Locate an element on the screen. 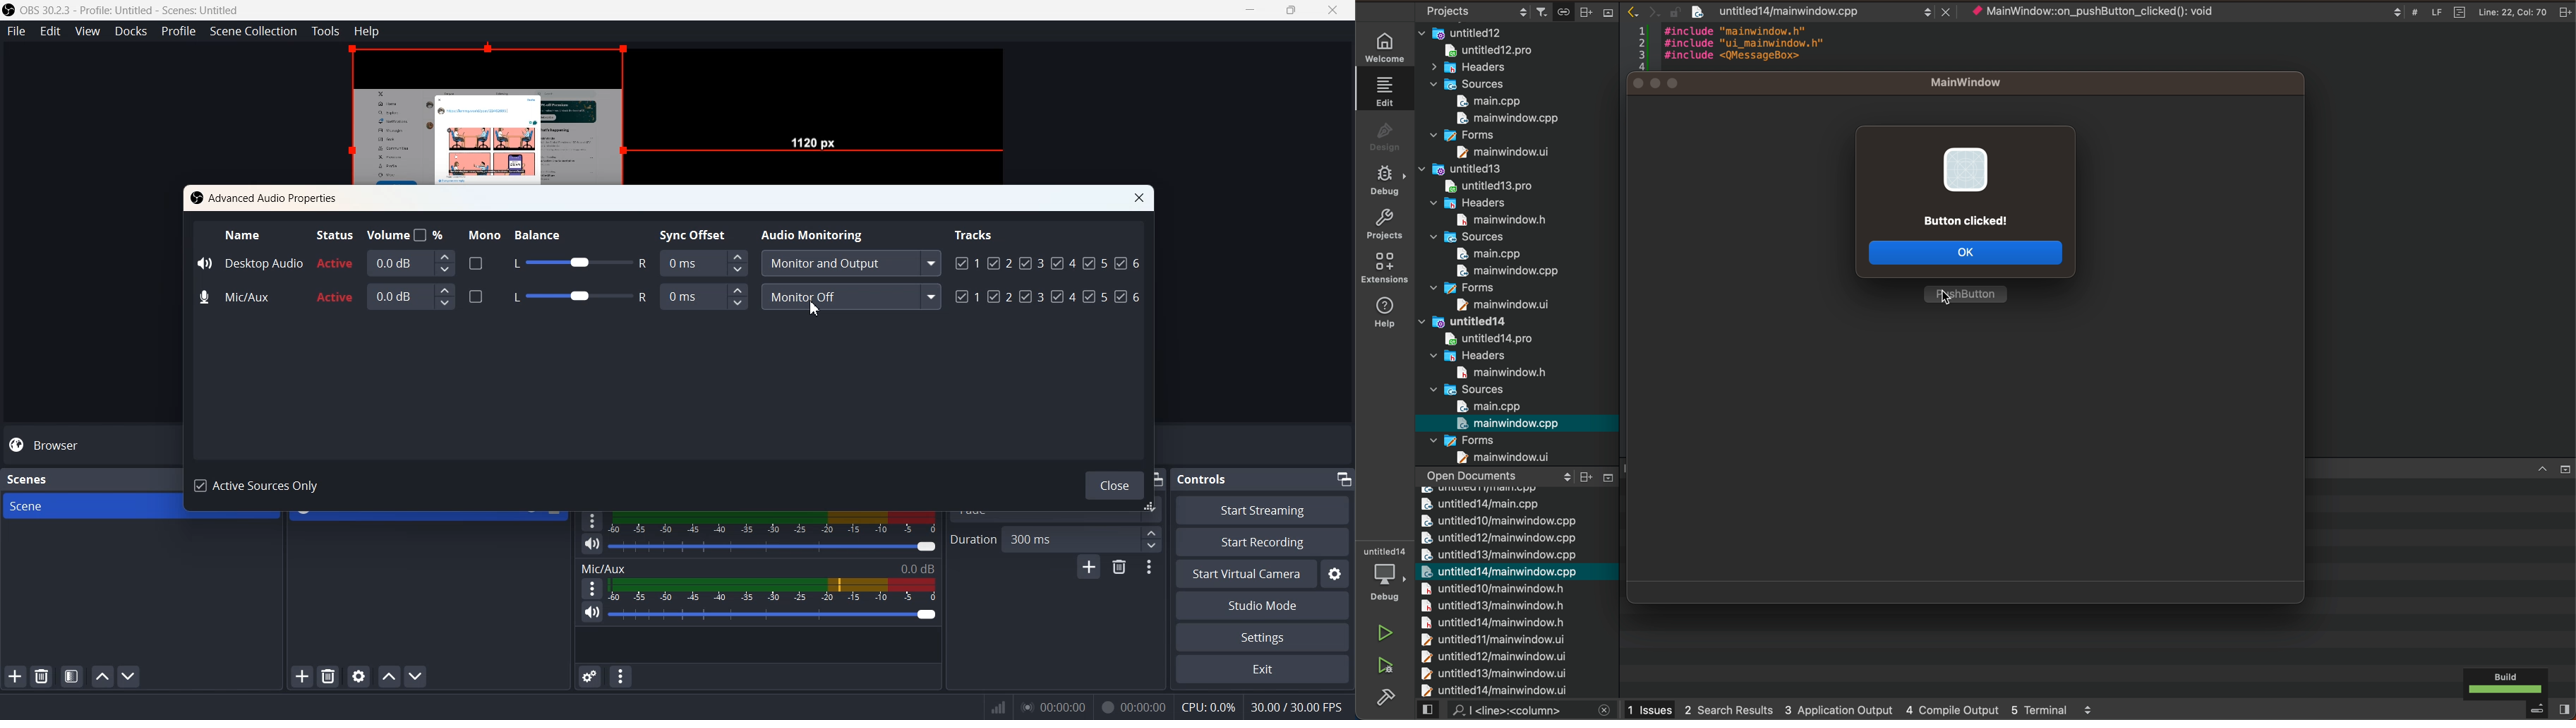 The height and width of the screenshot is (728, 2576). Mic/Aux 0.0 dB is located at coordinates (757, 567).